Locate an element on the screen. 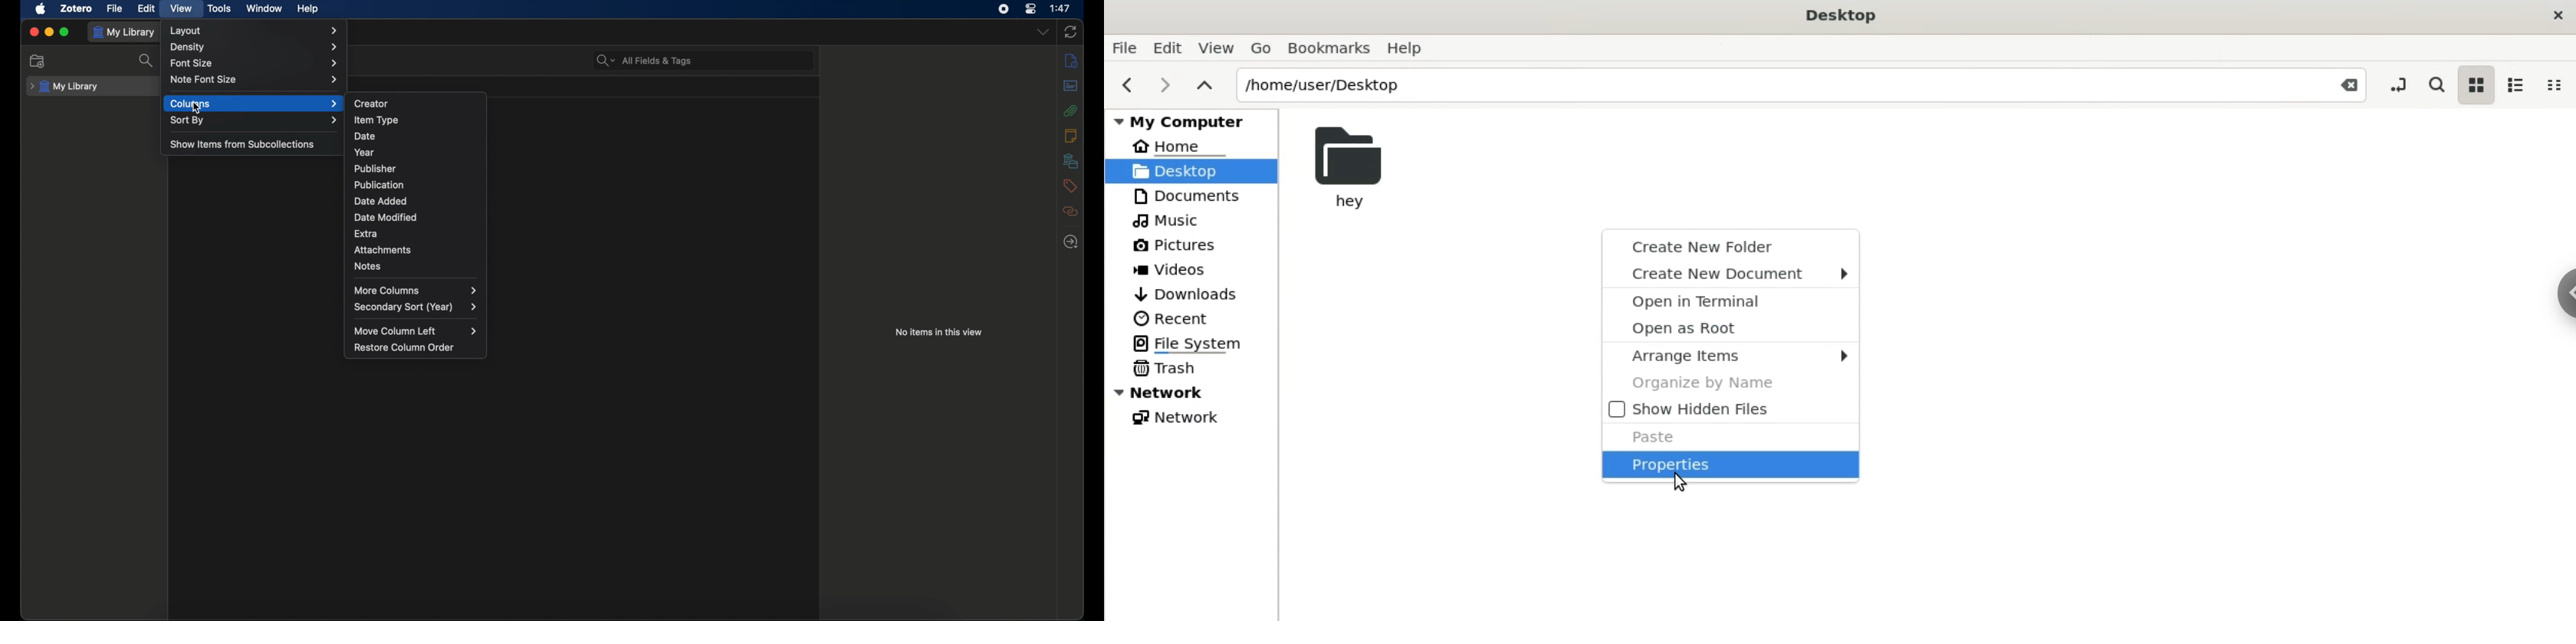  organize is located at coordinates (1730, 383).